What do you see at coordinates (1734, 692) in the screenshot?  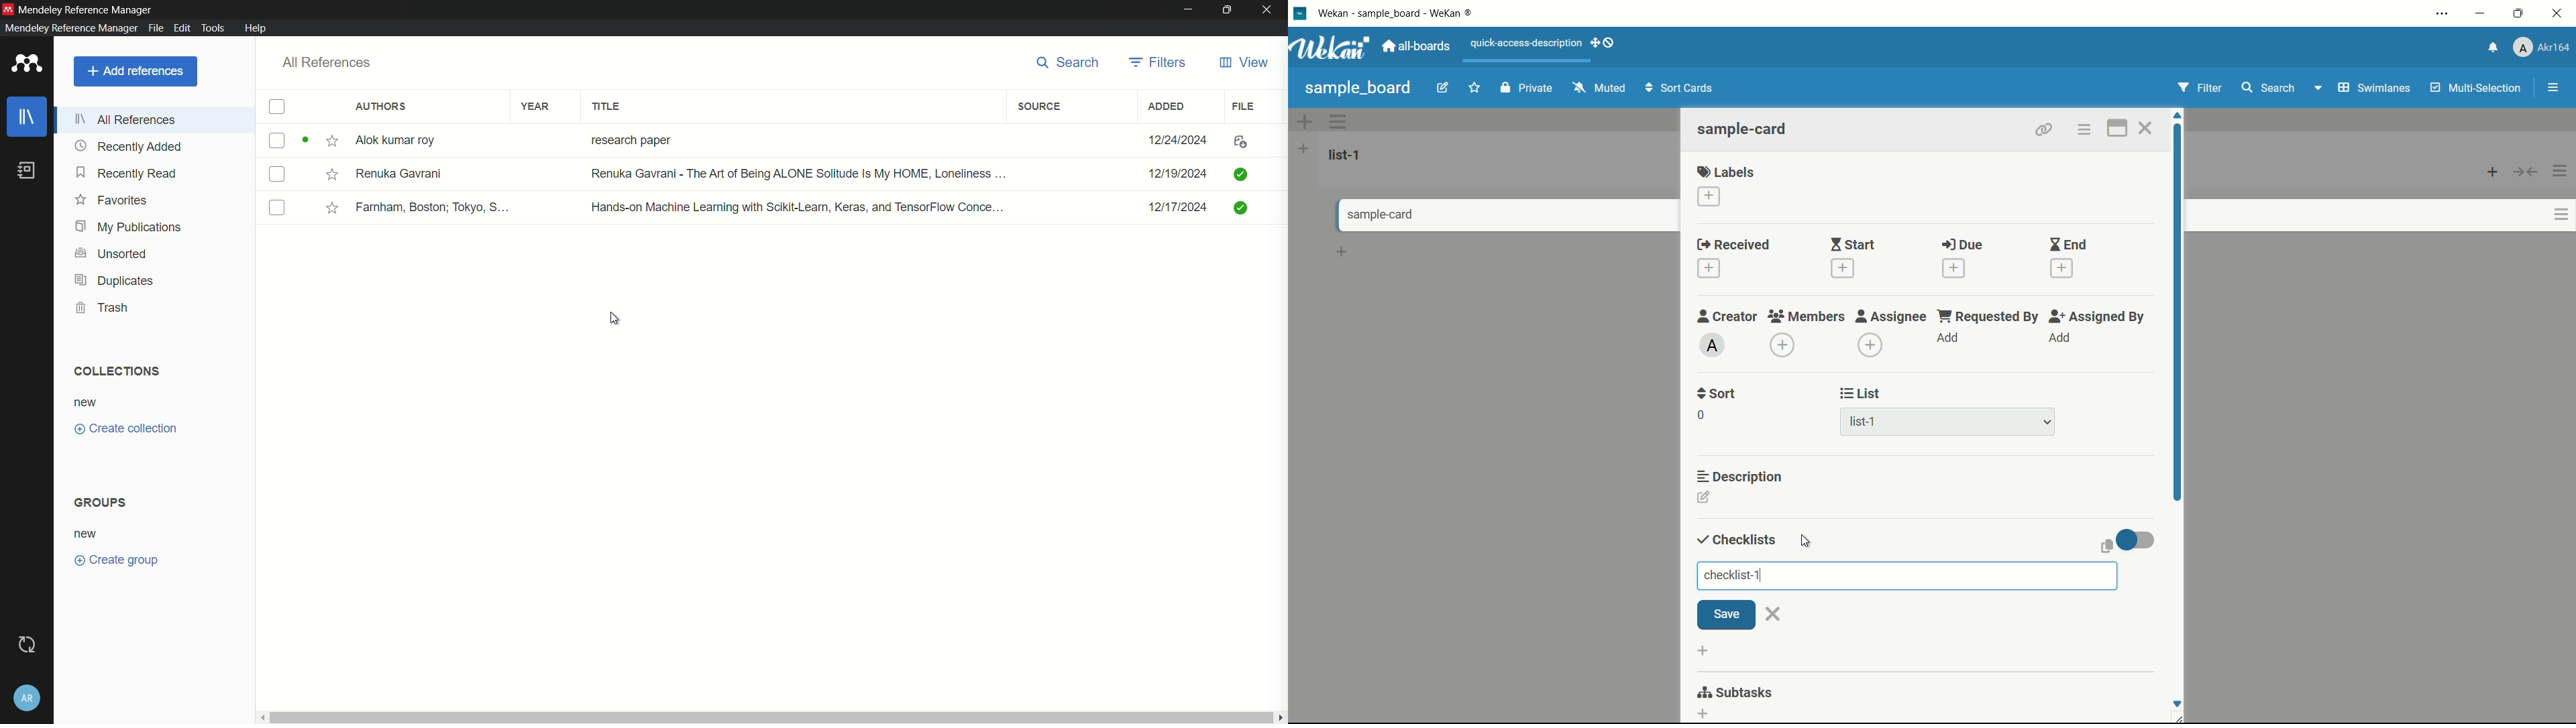 I see `subtasks` at bounding box center [1734, 692].